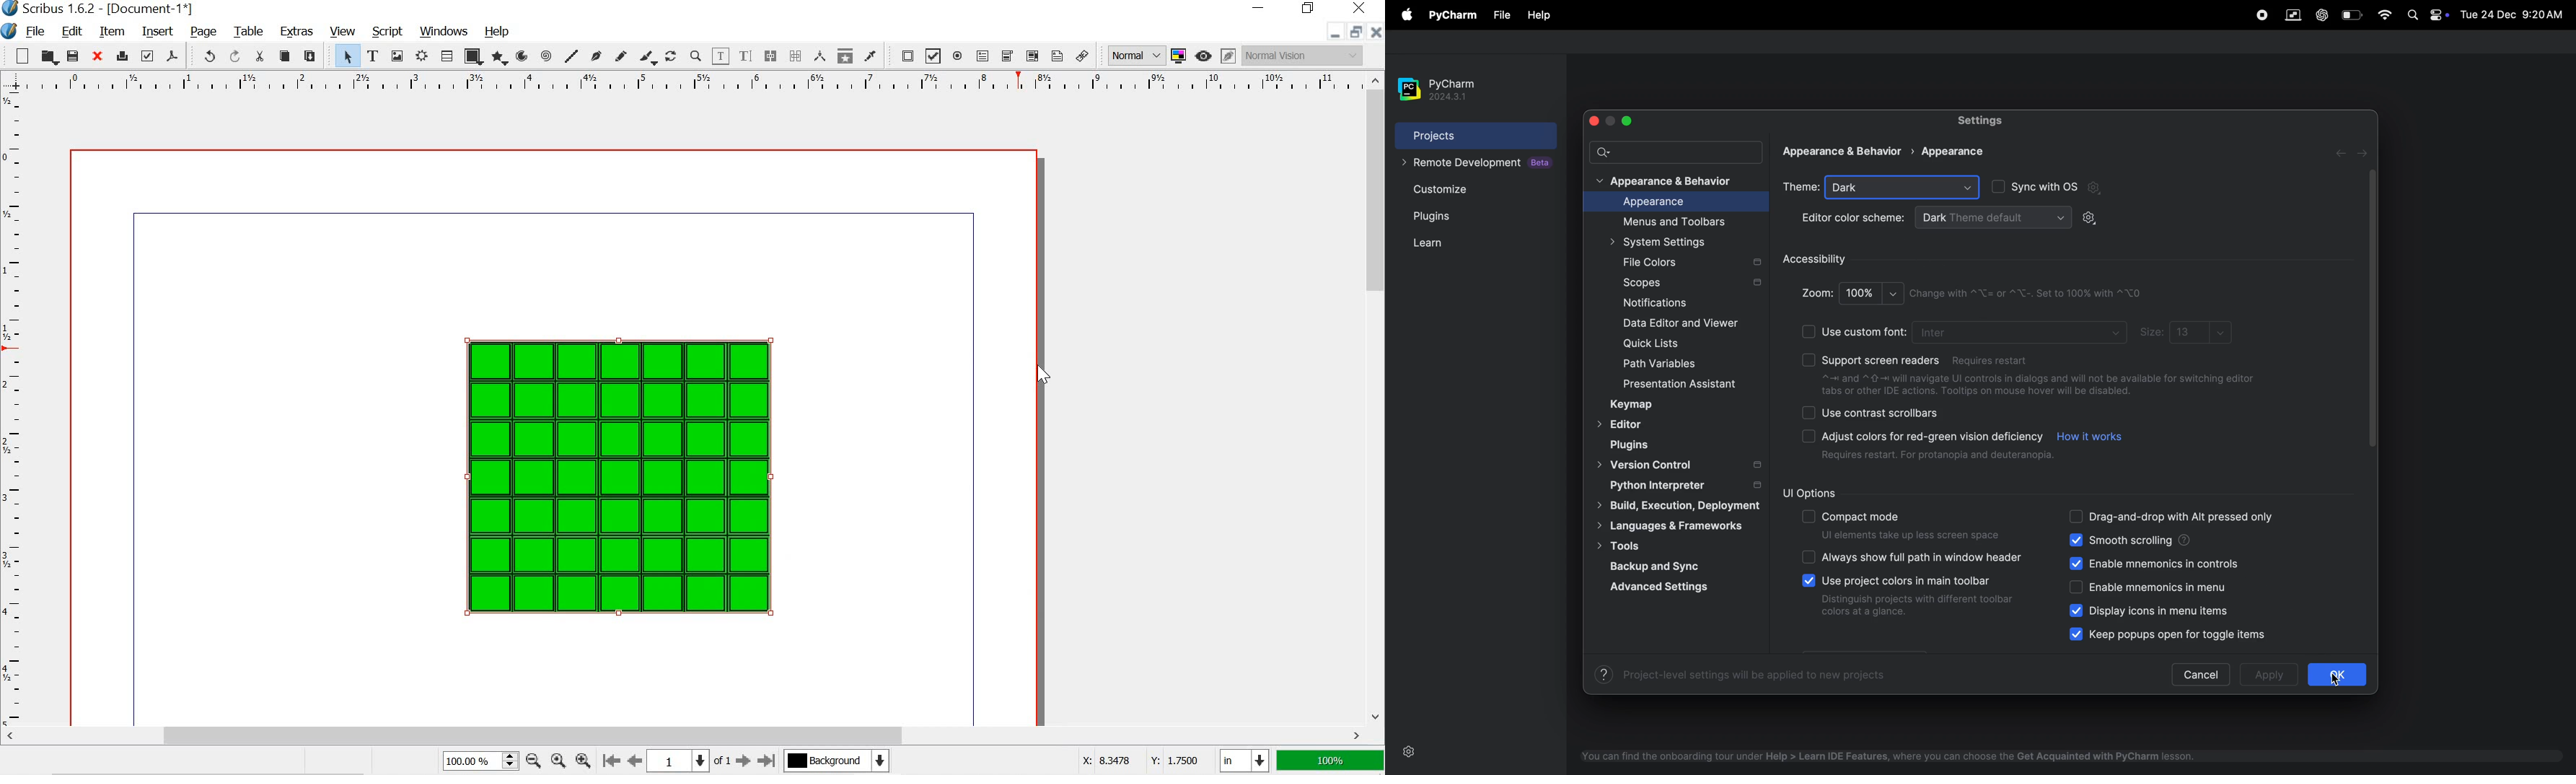  What do you see at coordinates (982, 56) in the screenshot?
I see `pdf text field` at bounding box center [982, 56].